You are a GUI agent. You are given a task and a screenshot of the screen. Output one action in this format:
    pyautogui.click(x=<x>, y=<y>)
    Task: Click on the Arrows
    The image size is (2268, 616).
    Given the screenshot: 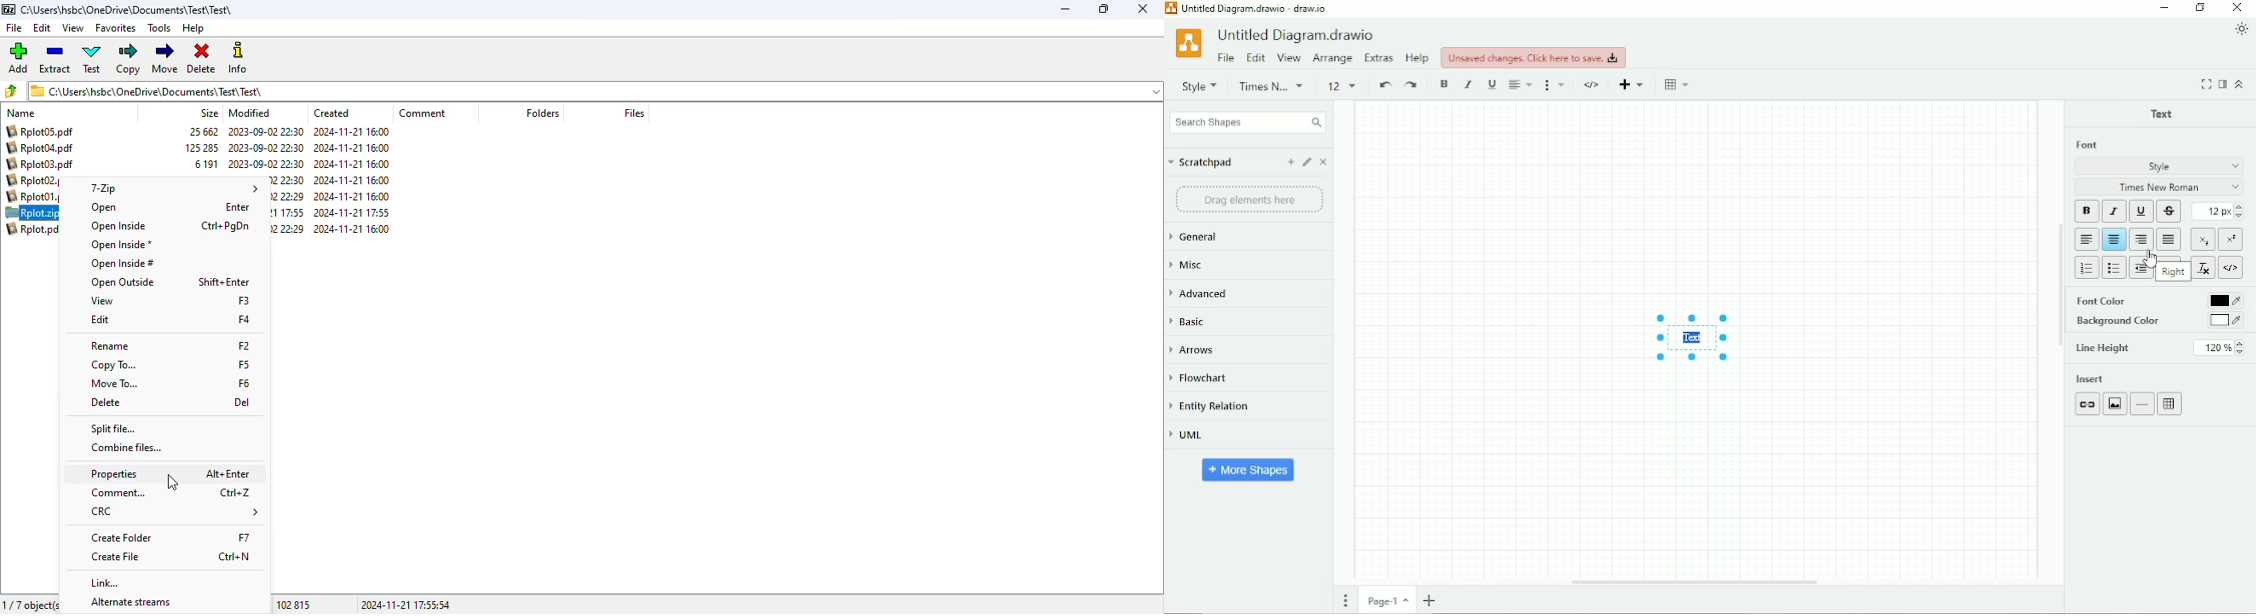 What is the action you would take?
    pyautogui.click(x=1202, y=350)
    